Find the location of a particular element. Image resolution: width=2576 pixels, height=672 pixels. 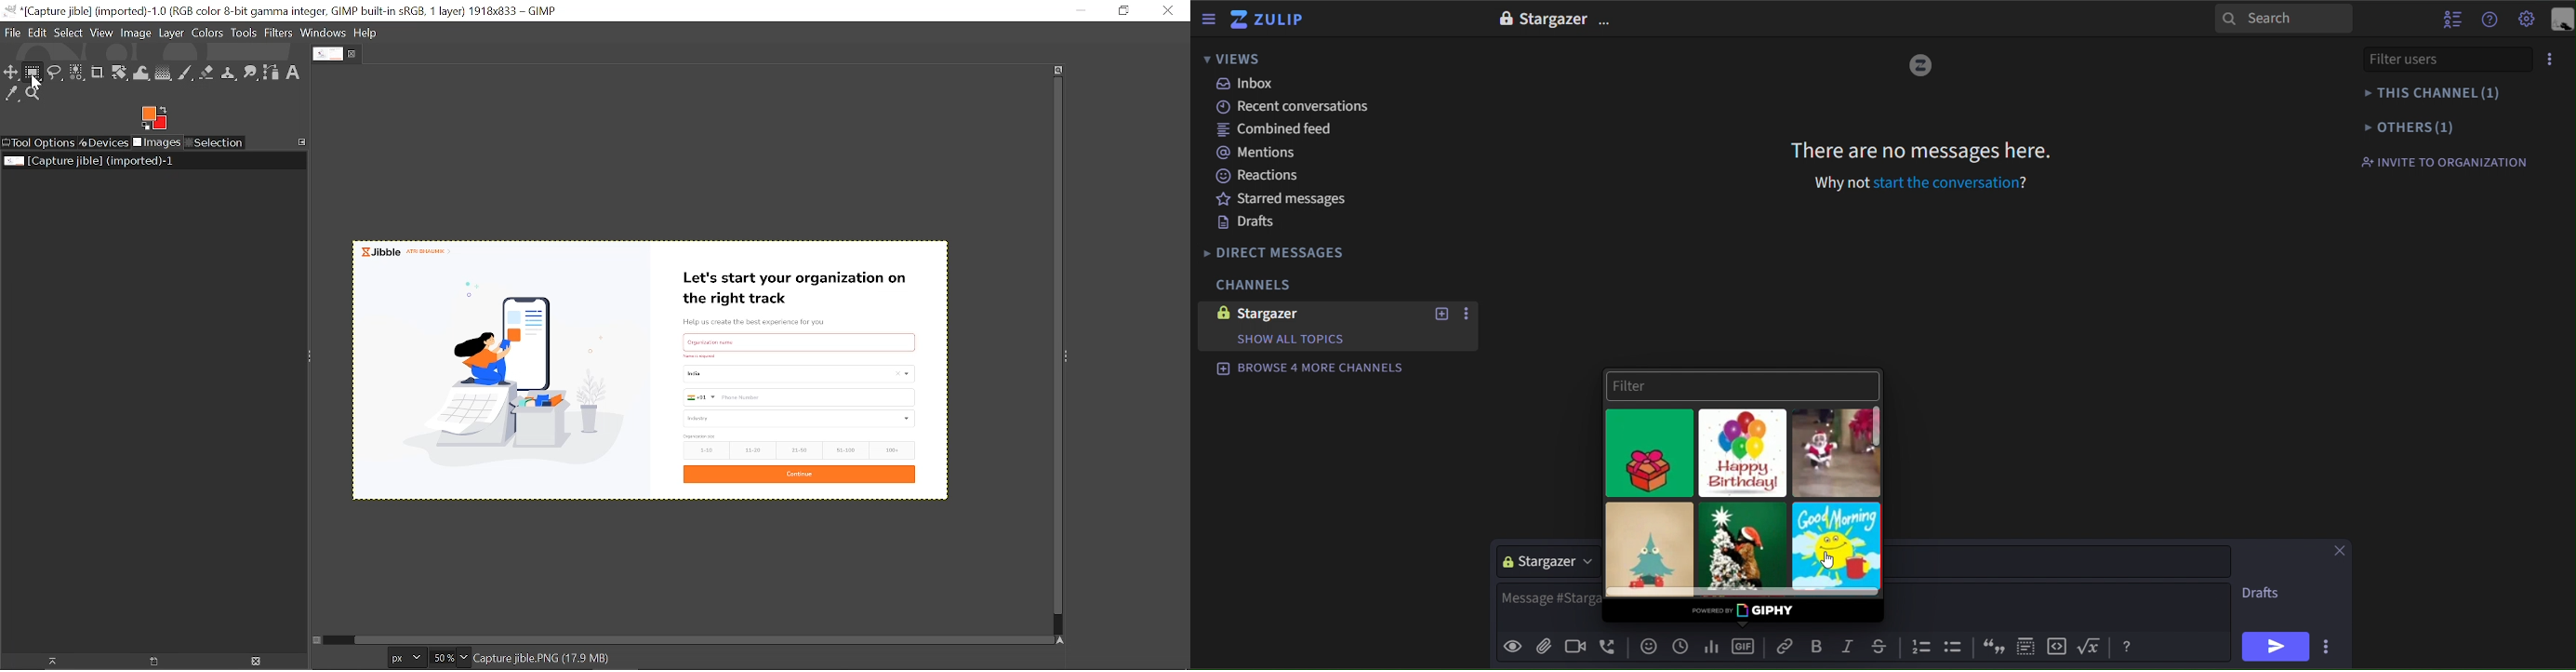

listing is located at coordinates (1923, 648).